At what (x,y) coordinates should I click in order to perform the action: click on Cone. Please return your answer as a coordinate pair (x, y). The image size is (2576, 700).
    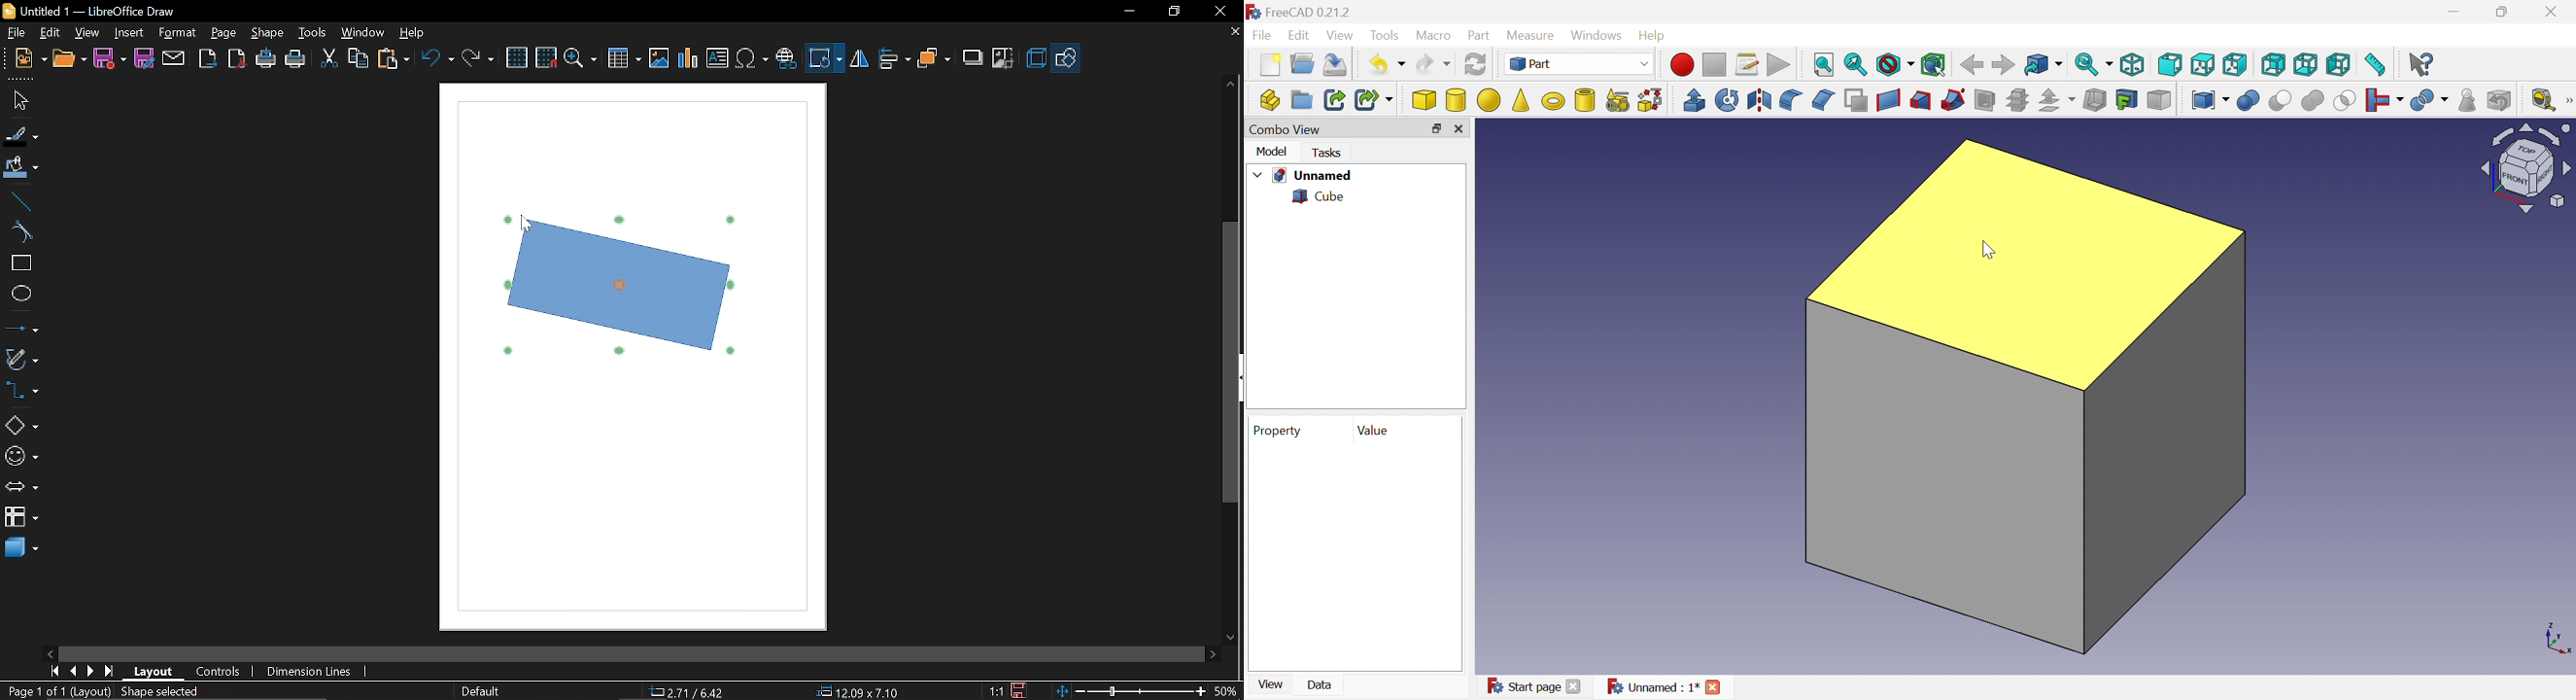
    Looking at the image, I should click on (1523, 101).